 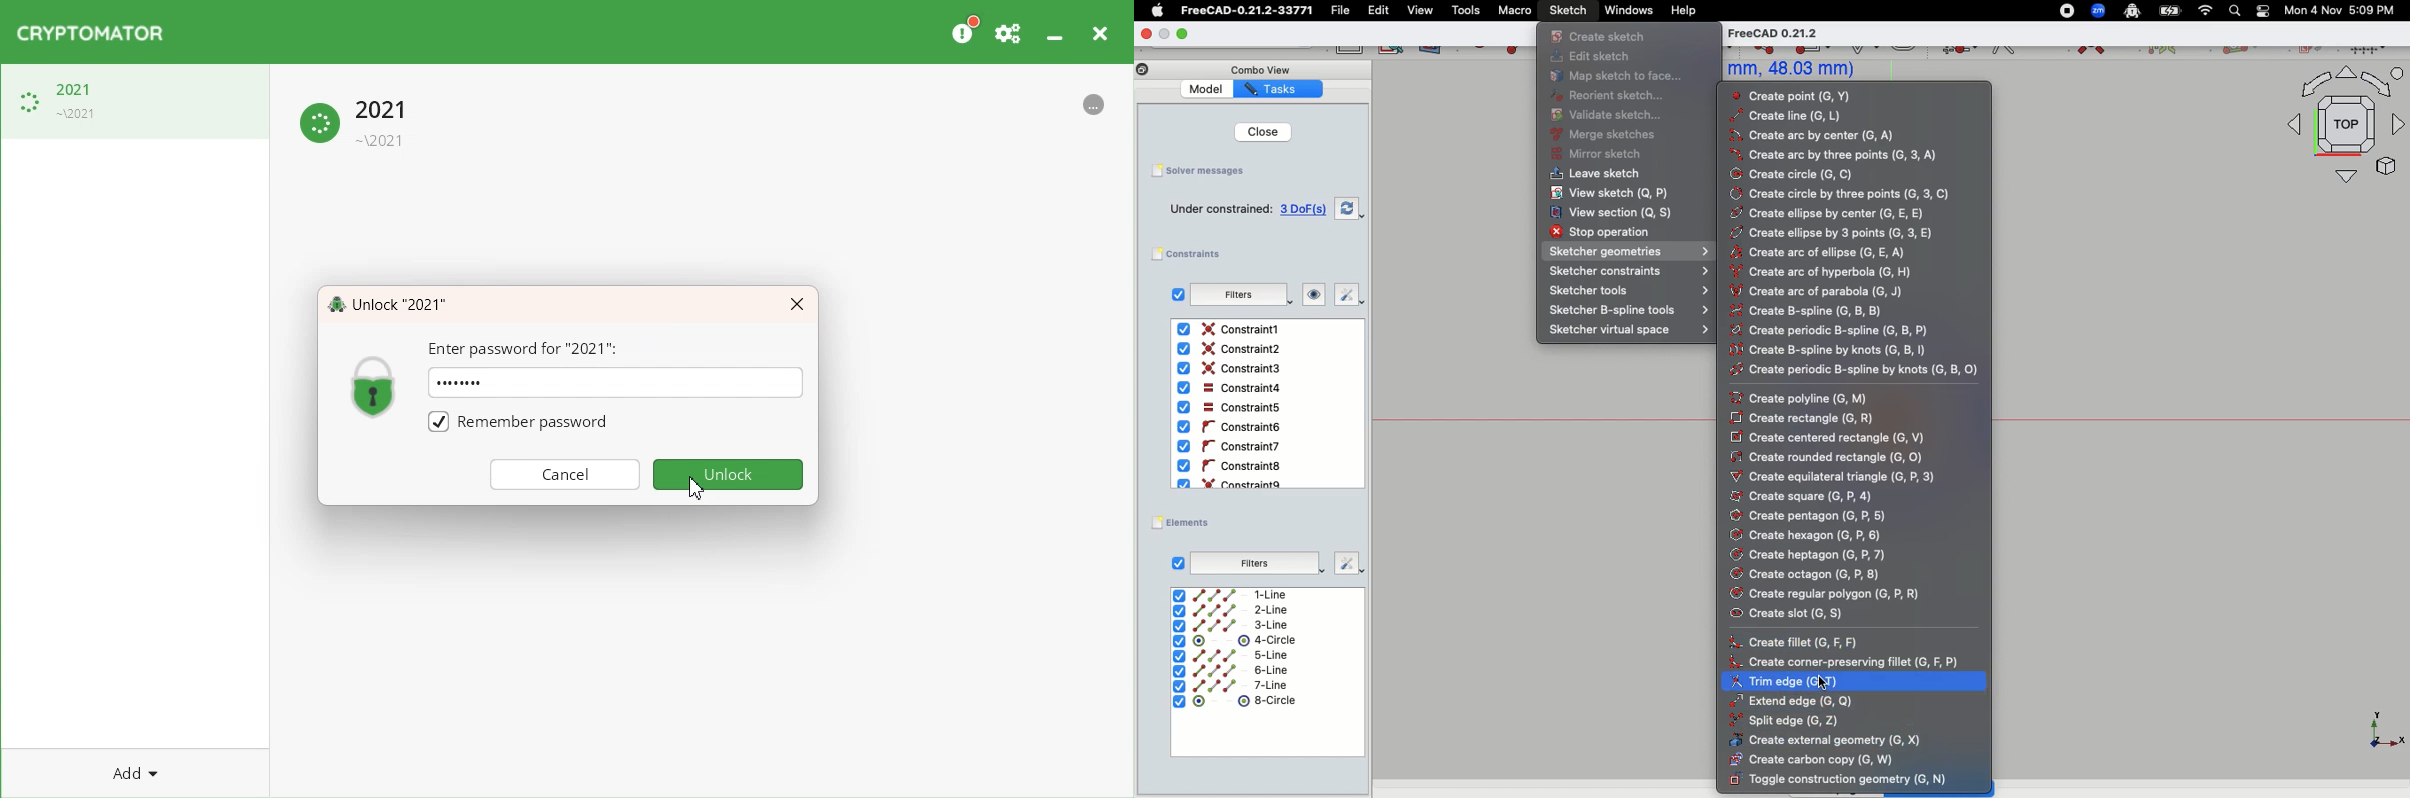 What do you see at coordinates (1346, 562) in the screenshot?
I see `Fix` at bounding box center [1346, 562].